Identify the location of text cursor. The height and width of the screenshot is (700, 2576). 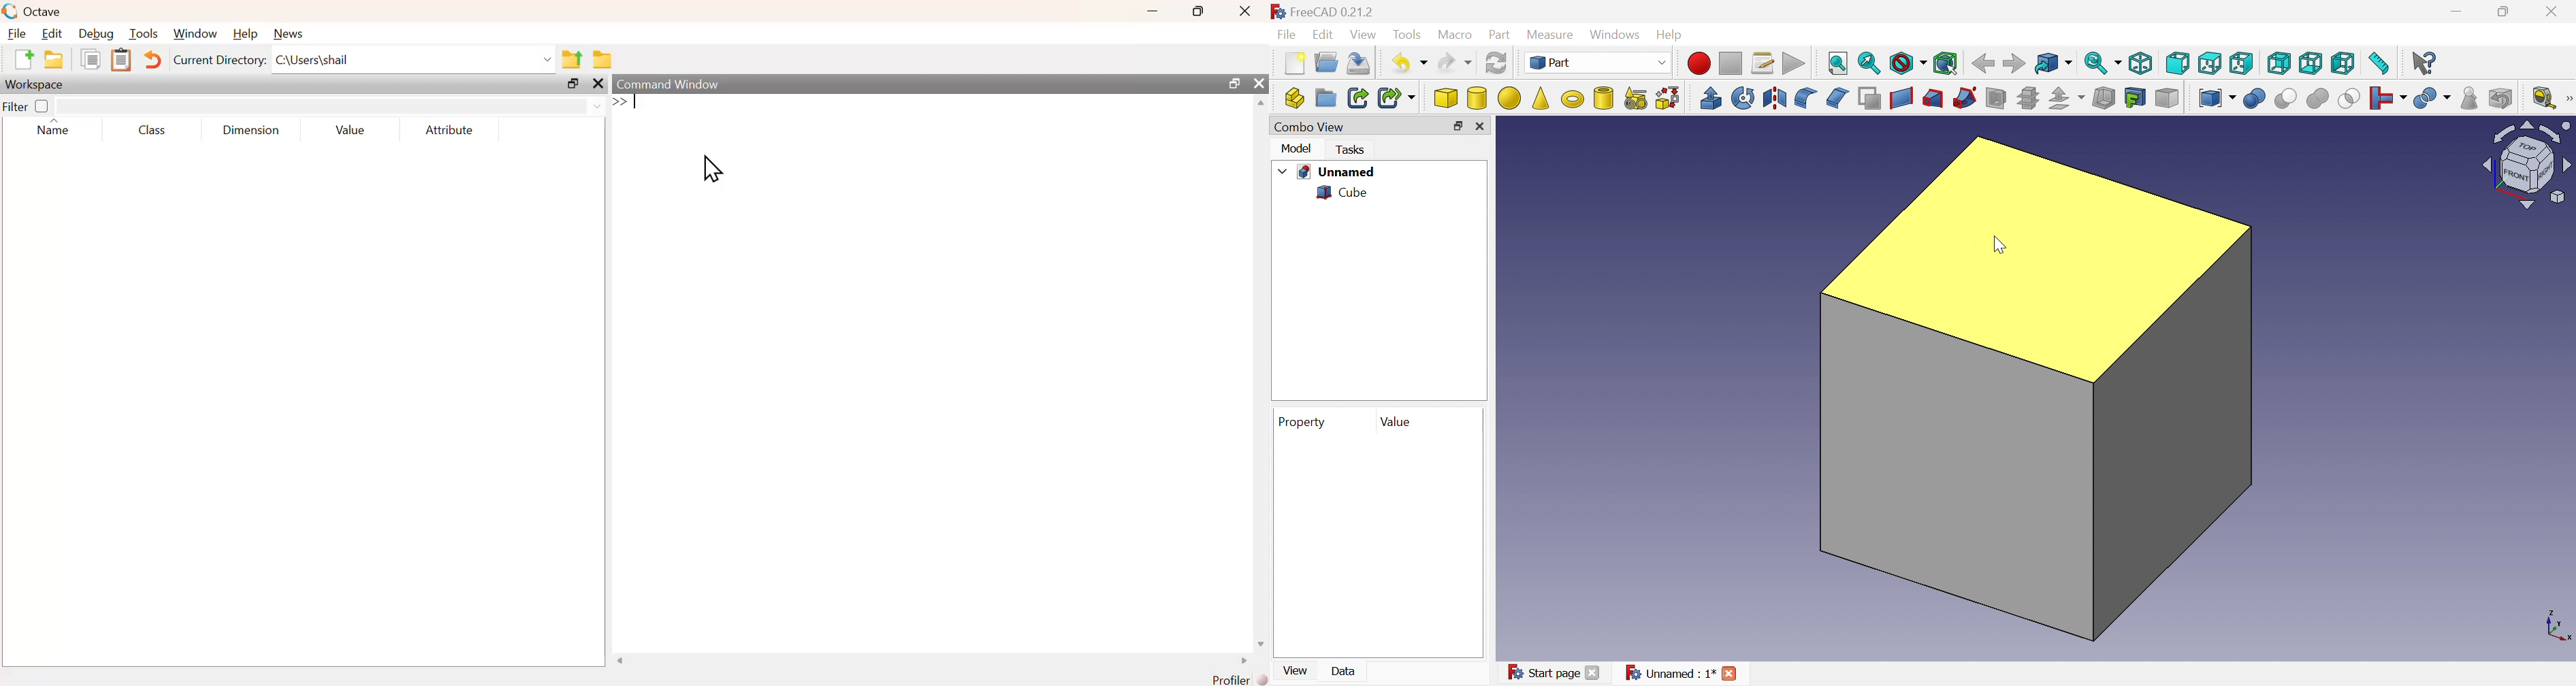
(635, 104).